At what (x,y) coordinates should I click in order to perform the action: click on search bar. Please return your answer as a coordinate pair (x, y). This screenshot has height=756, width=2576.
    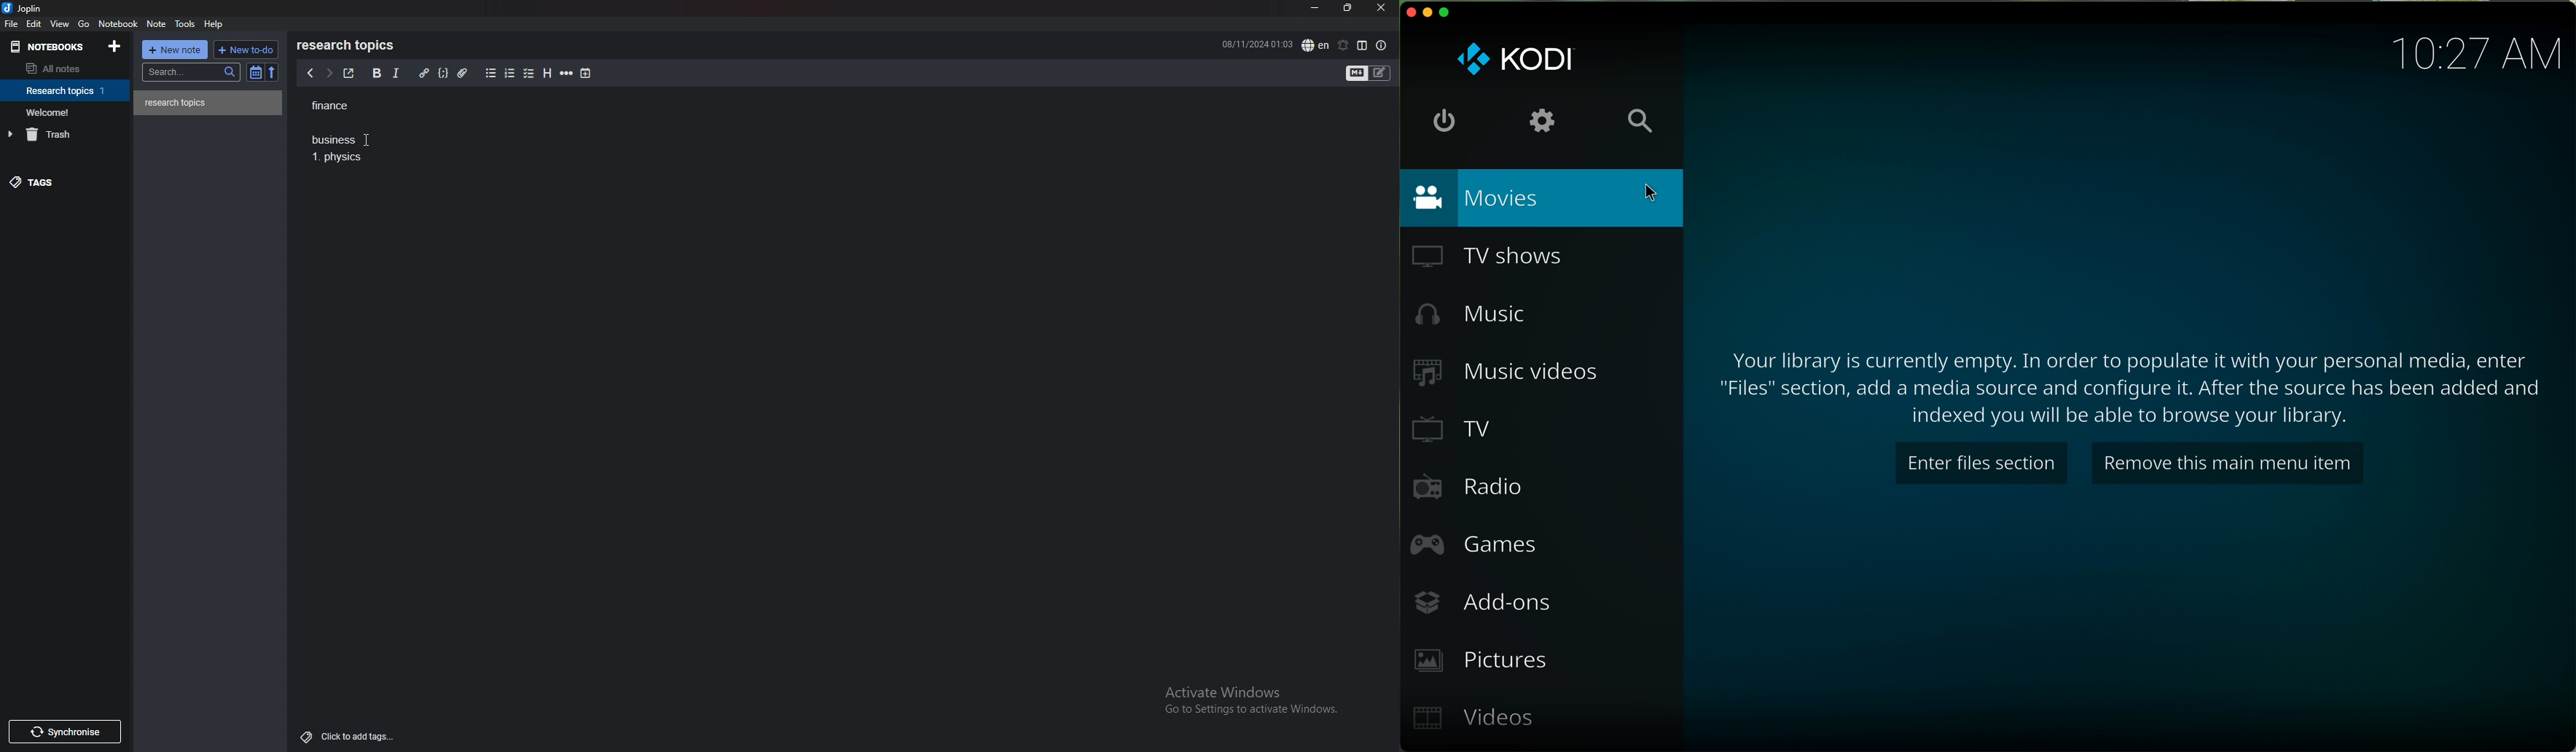
    Looking at the image, I should click on (192, 71).